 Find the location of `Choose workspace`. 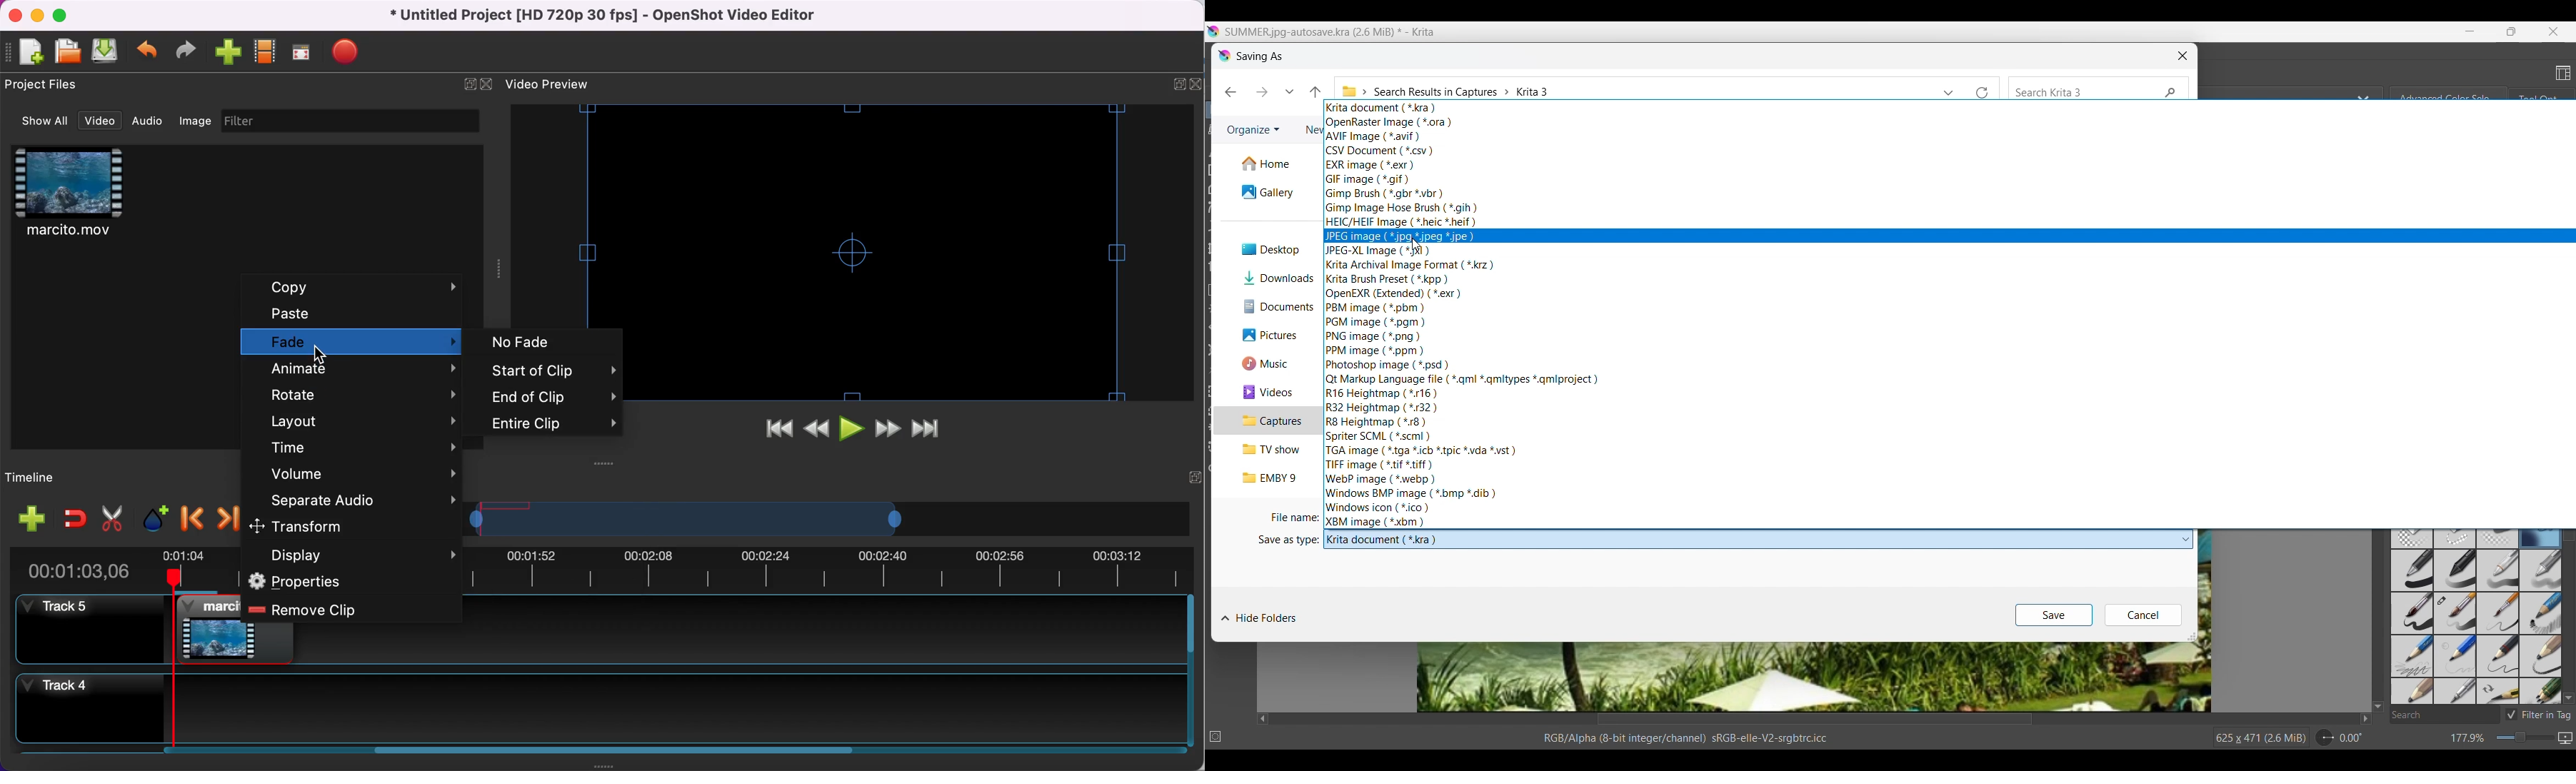

Choose workspace is located at coordinates (2559, 71).